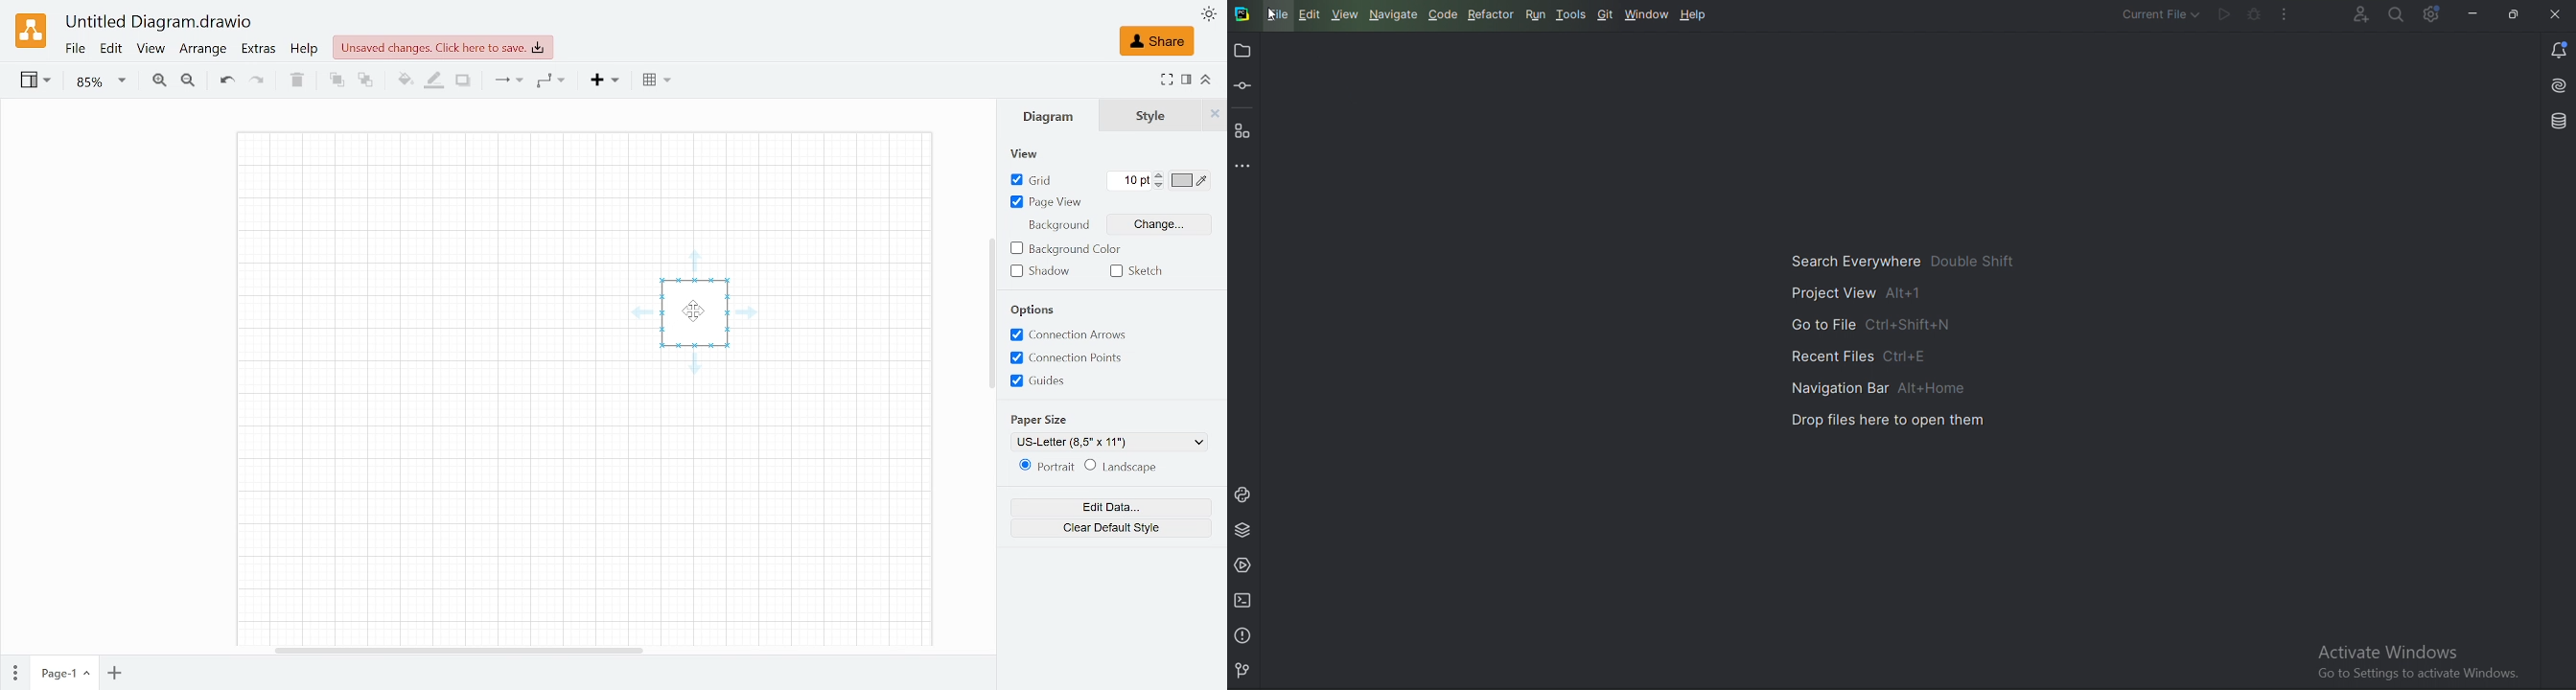 This screenshot has height=700, width=2576. I want to click on Style, so click(1150, 116).